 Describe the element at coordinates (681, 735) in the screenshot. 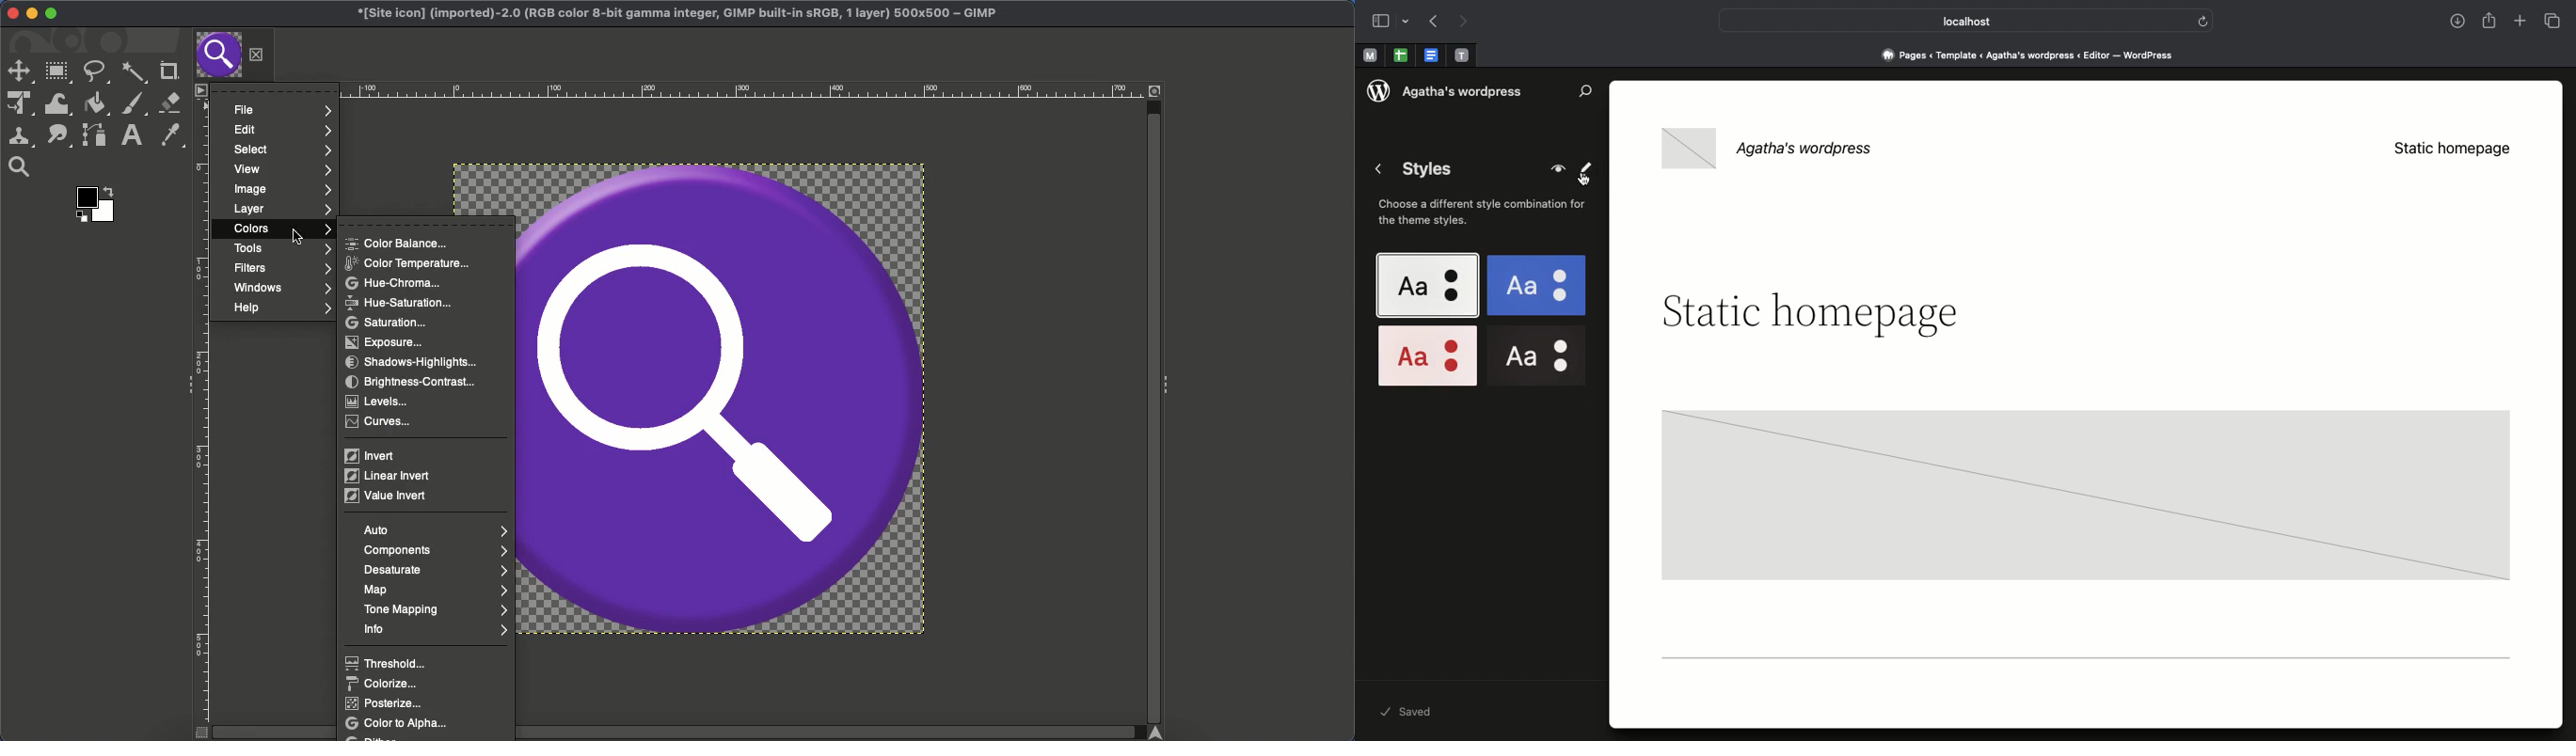

I see `Scroll` at that location.